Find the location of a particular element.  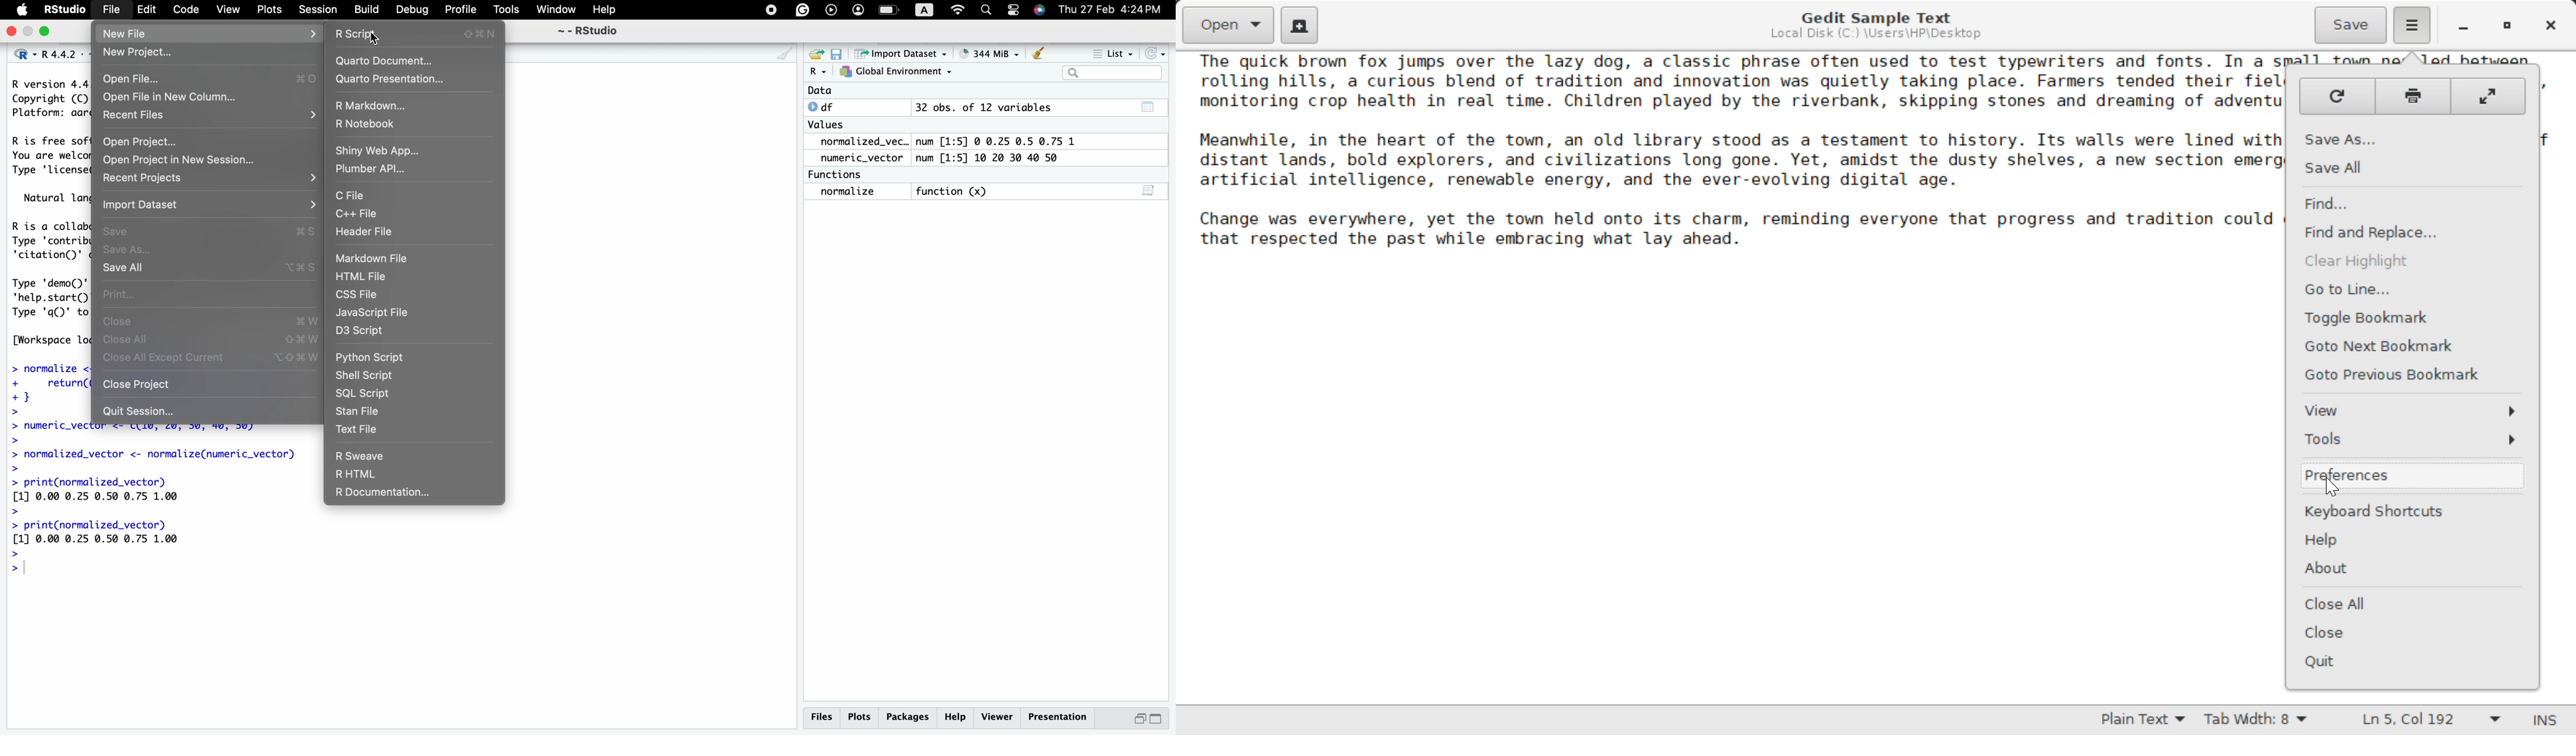

wifi is located at coordinates (959, 9).